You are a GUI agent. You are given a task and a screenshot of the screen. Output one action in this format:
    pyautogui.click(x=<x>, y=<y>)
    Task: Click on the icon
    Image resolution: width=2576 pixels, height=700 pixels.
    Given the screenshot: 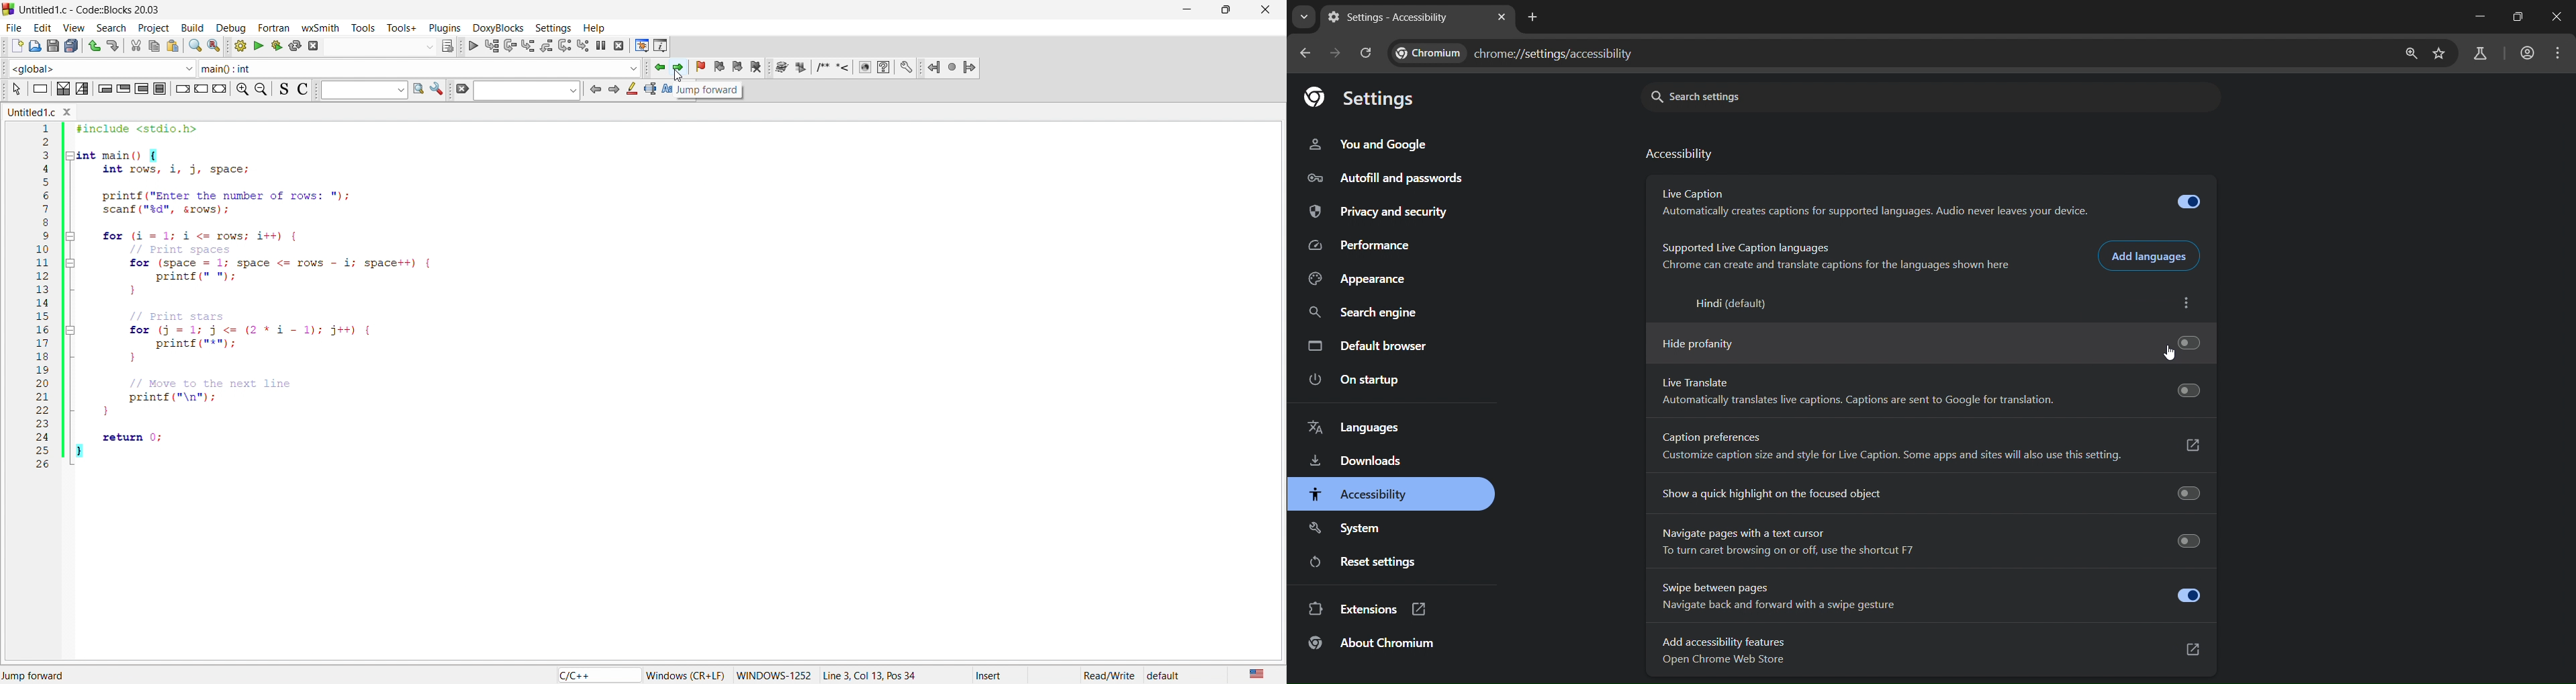 What is the action you would take?
    pyautogui.click(x=281, y=90)
    